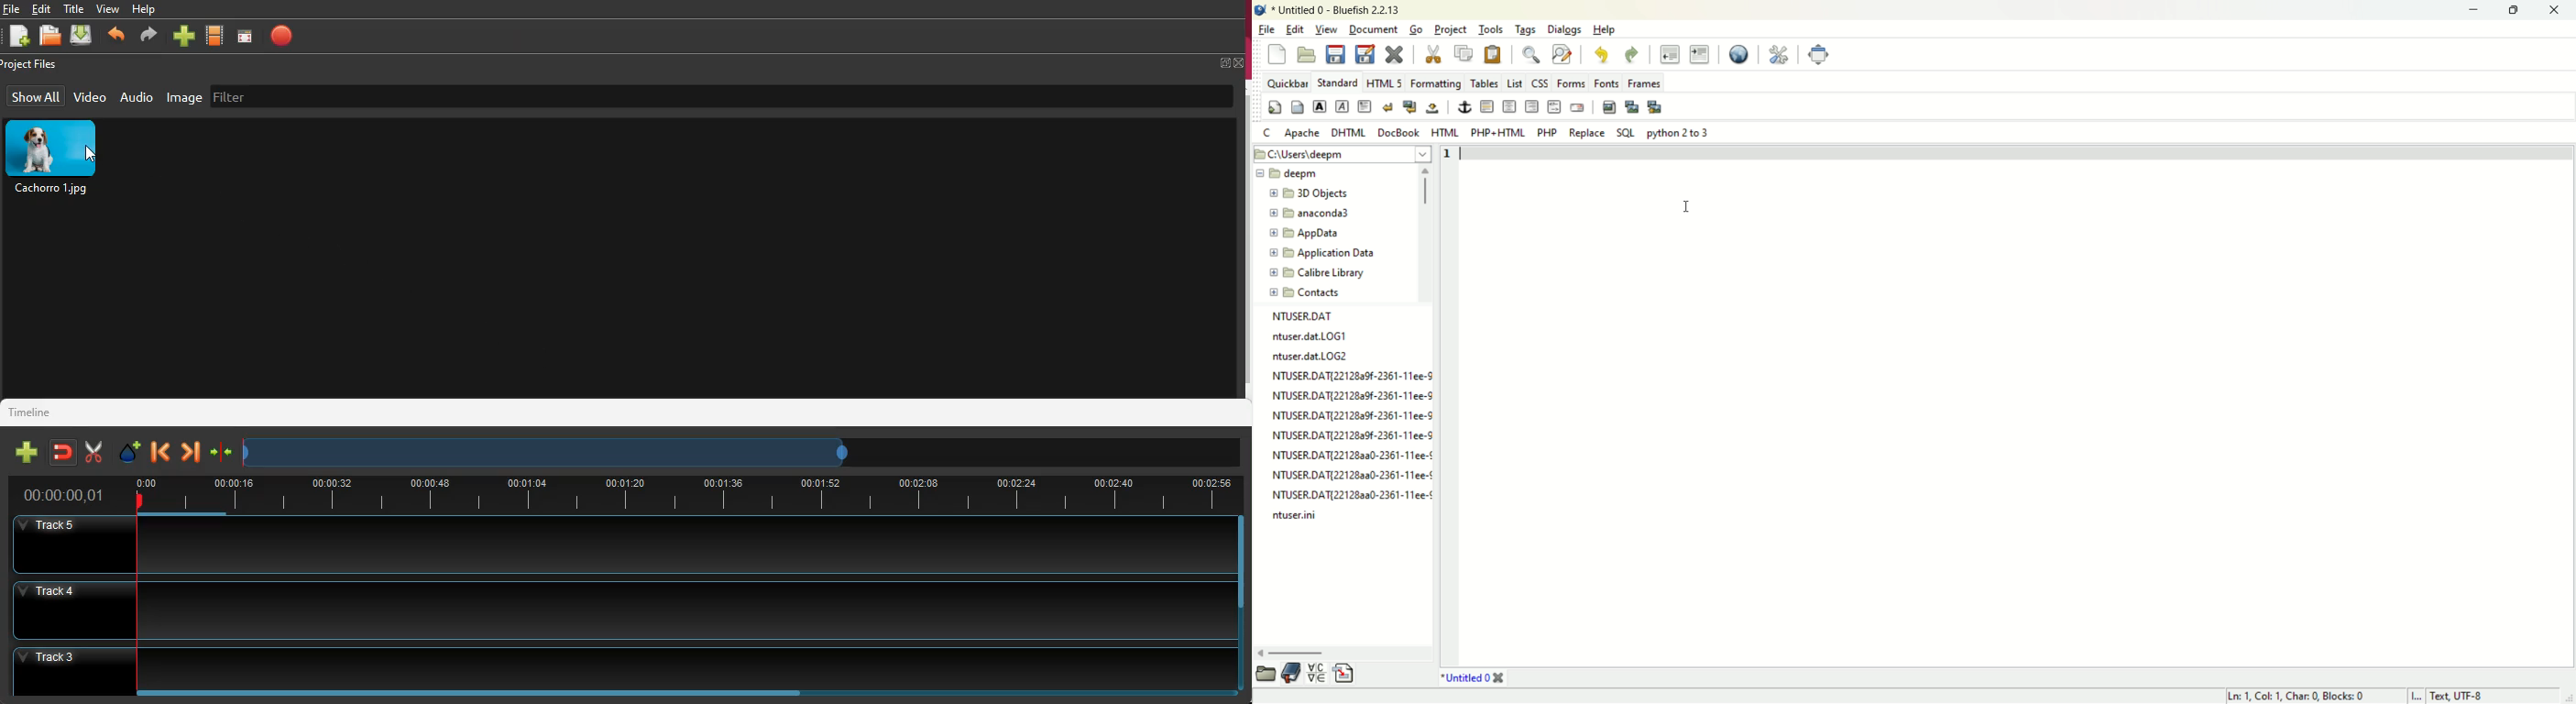 This screenshot has width=2576, height=728. Describe the element at coordinates (1262, 9) in the screenshot. I see `logo` at that location.